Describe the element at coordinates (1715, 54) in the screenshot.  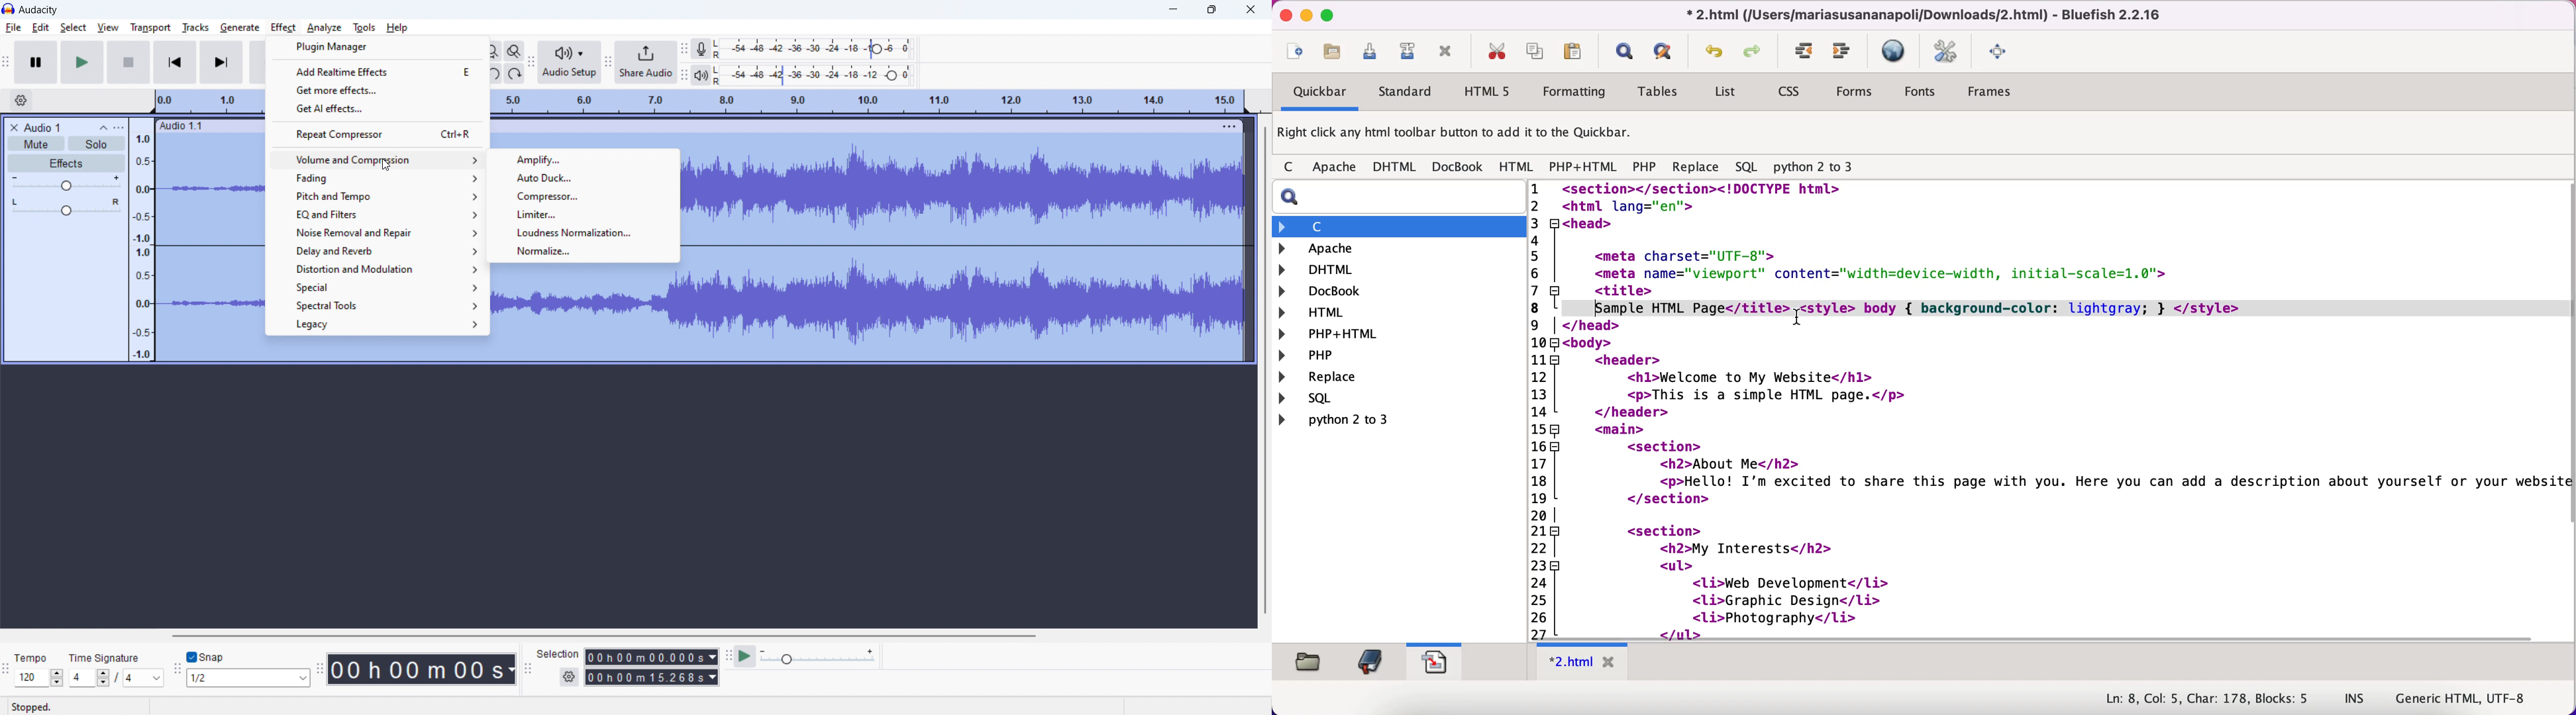
I see `undo` at that location.